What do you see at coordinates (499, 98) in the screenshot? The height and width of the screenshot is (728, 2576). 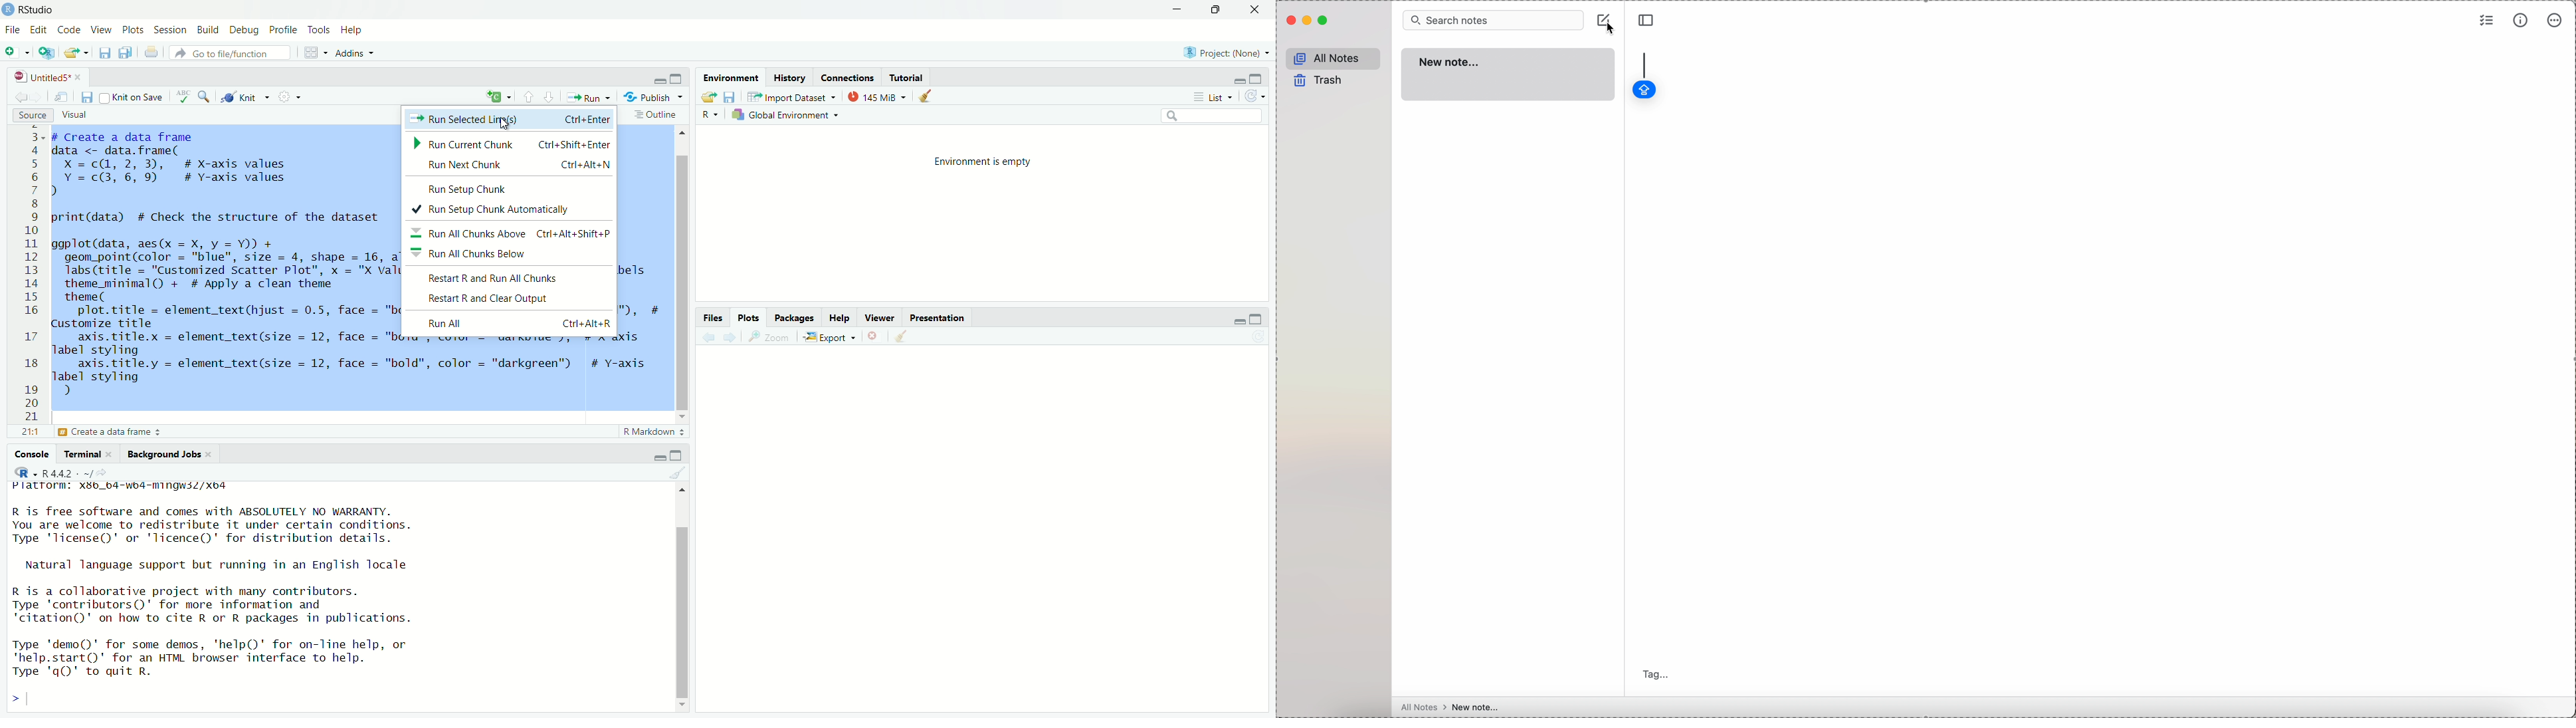 I see `Copy File` at bounding box center [499, 98].